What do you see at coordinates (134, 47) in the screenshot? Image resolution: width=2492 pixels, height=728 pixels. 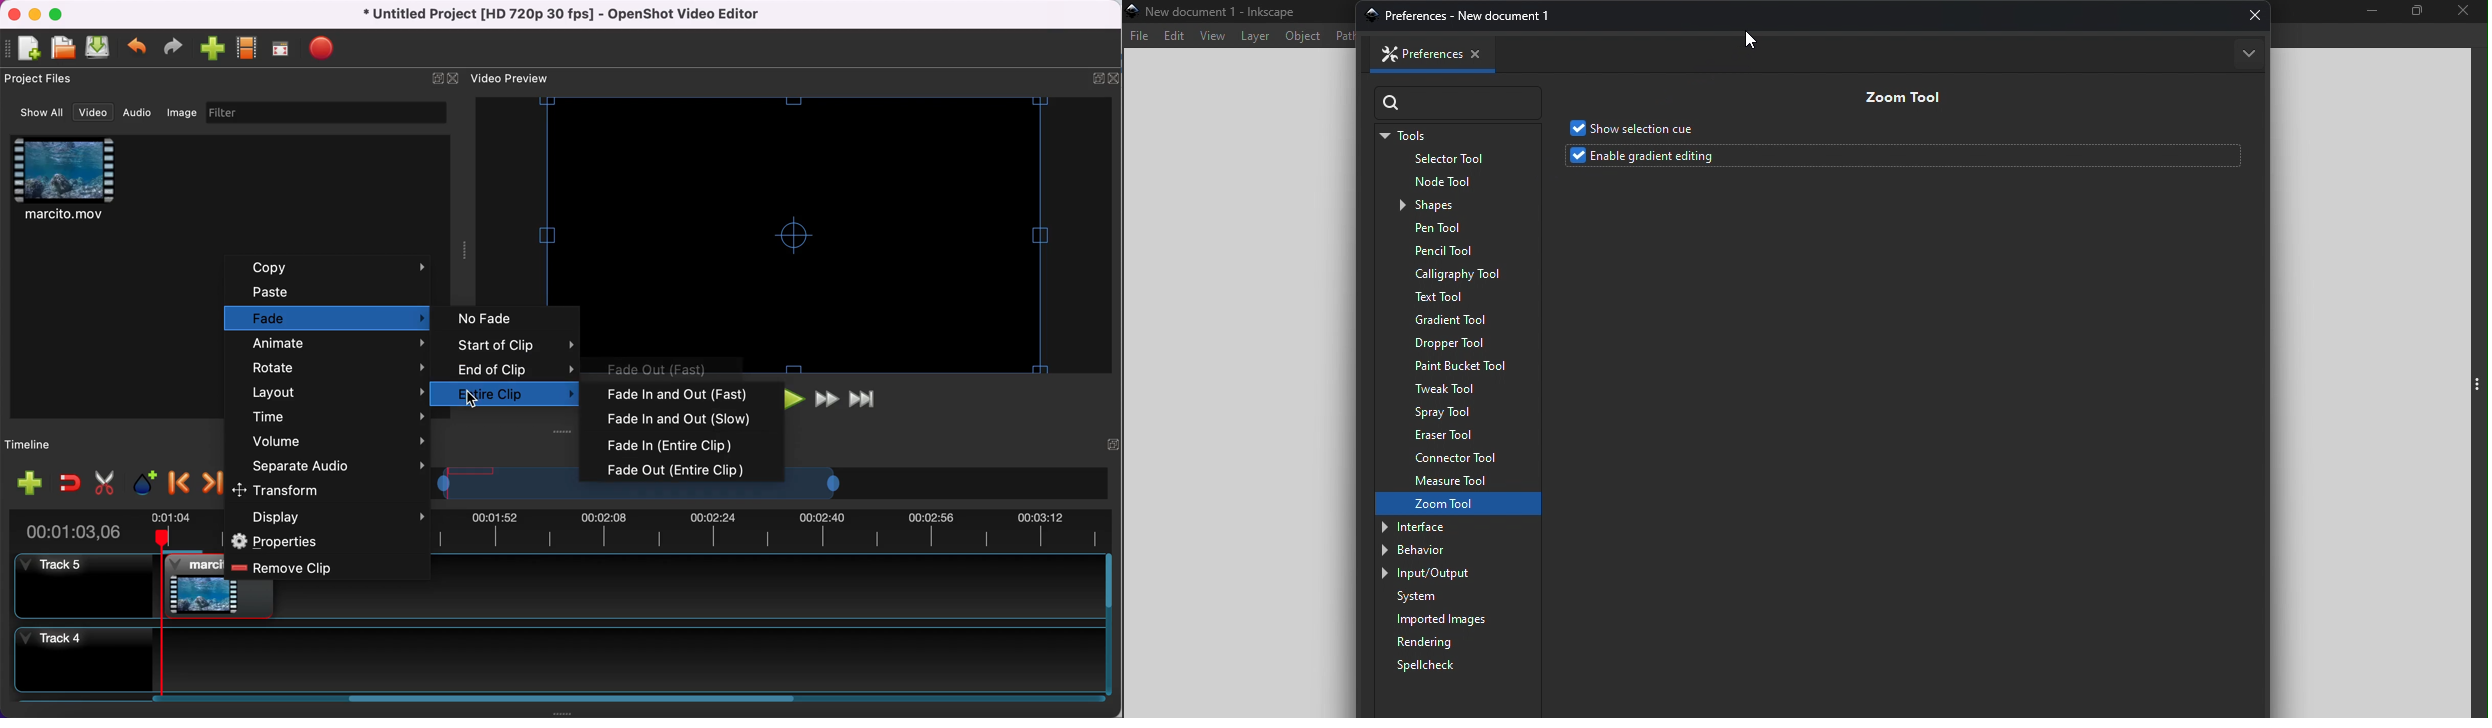 I see `undo` at bounding box center [134, 47].